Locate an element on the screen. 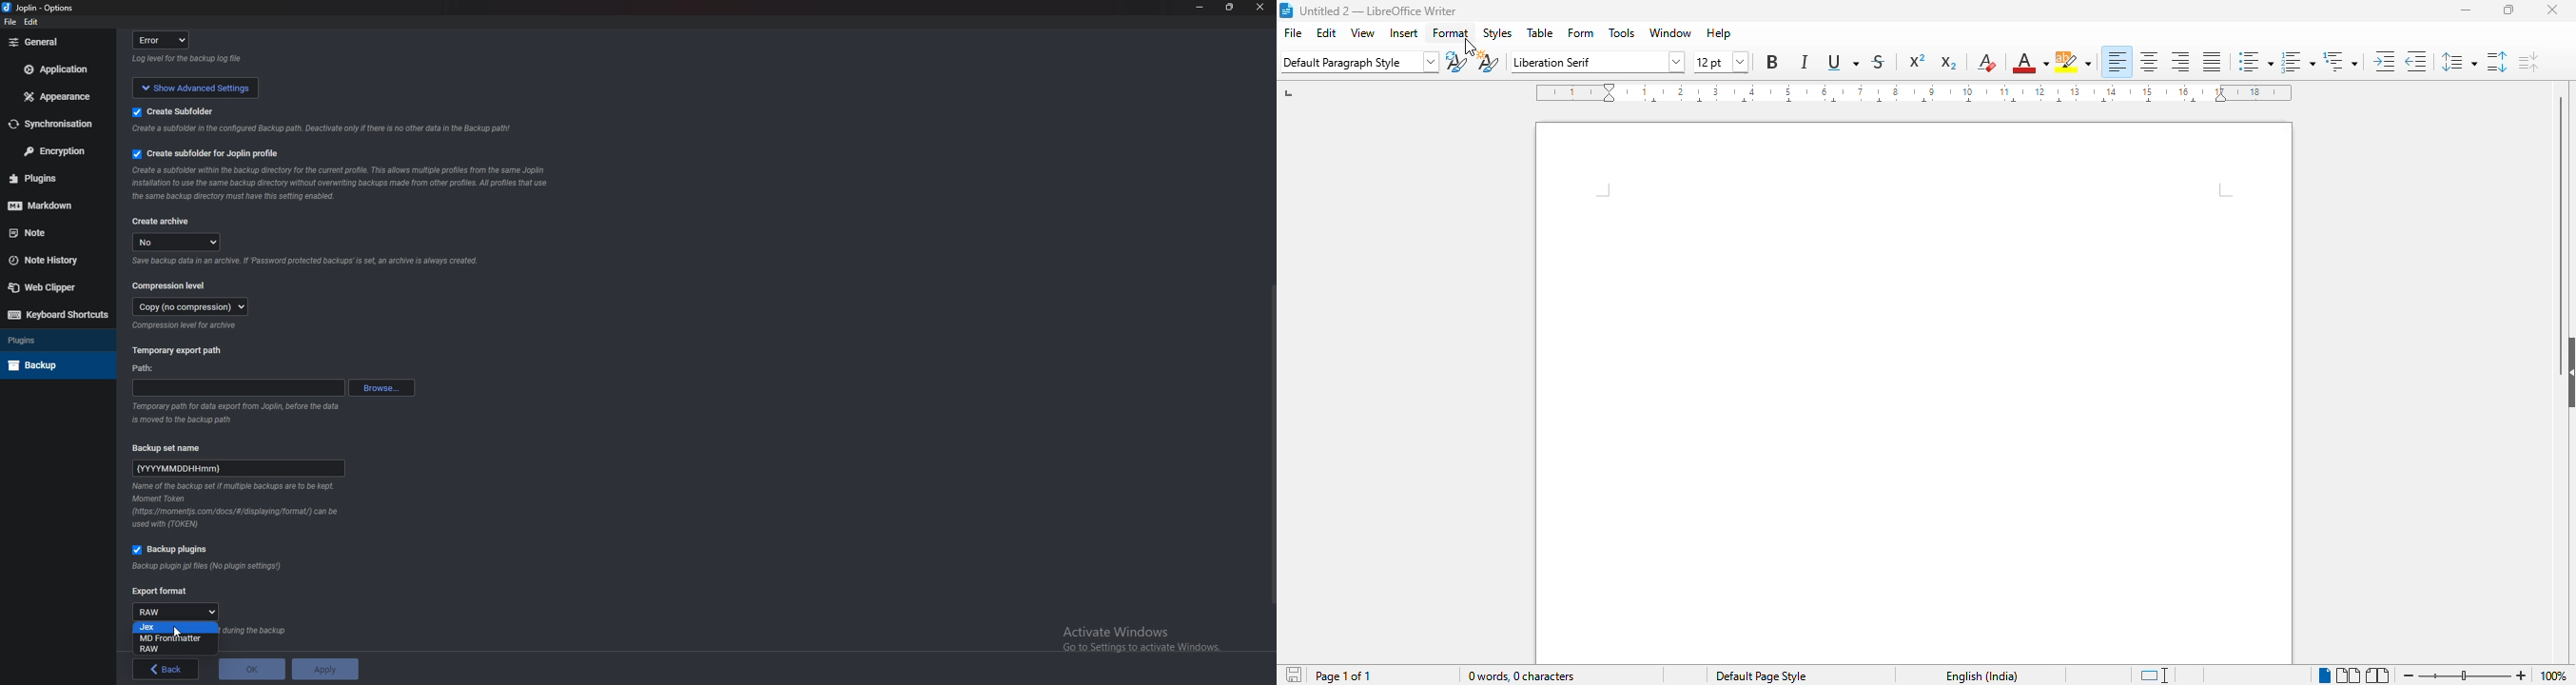 Image resolution: width=2576 pixels, height=700 pixels. minimize is located at coordinates (2467, 10).